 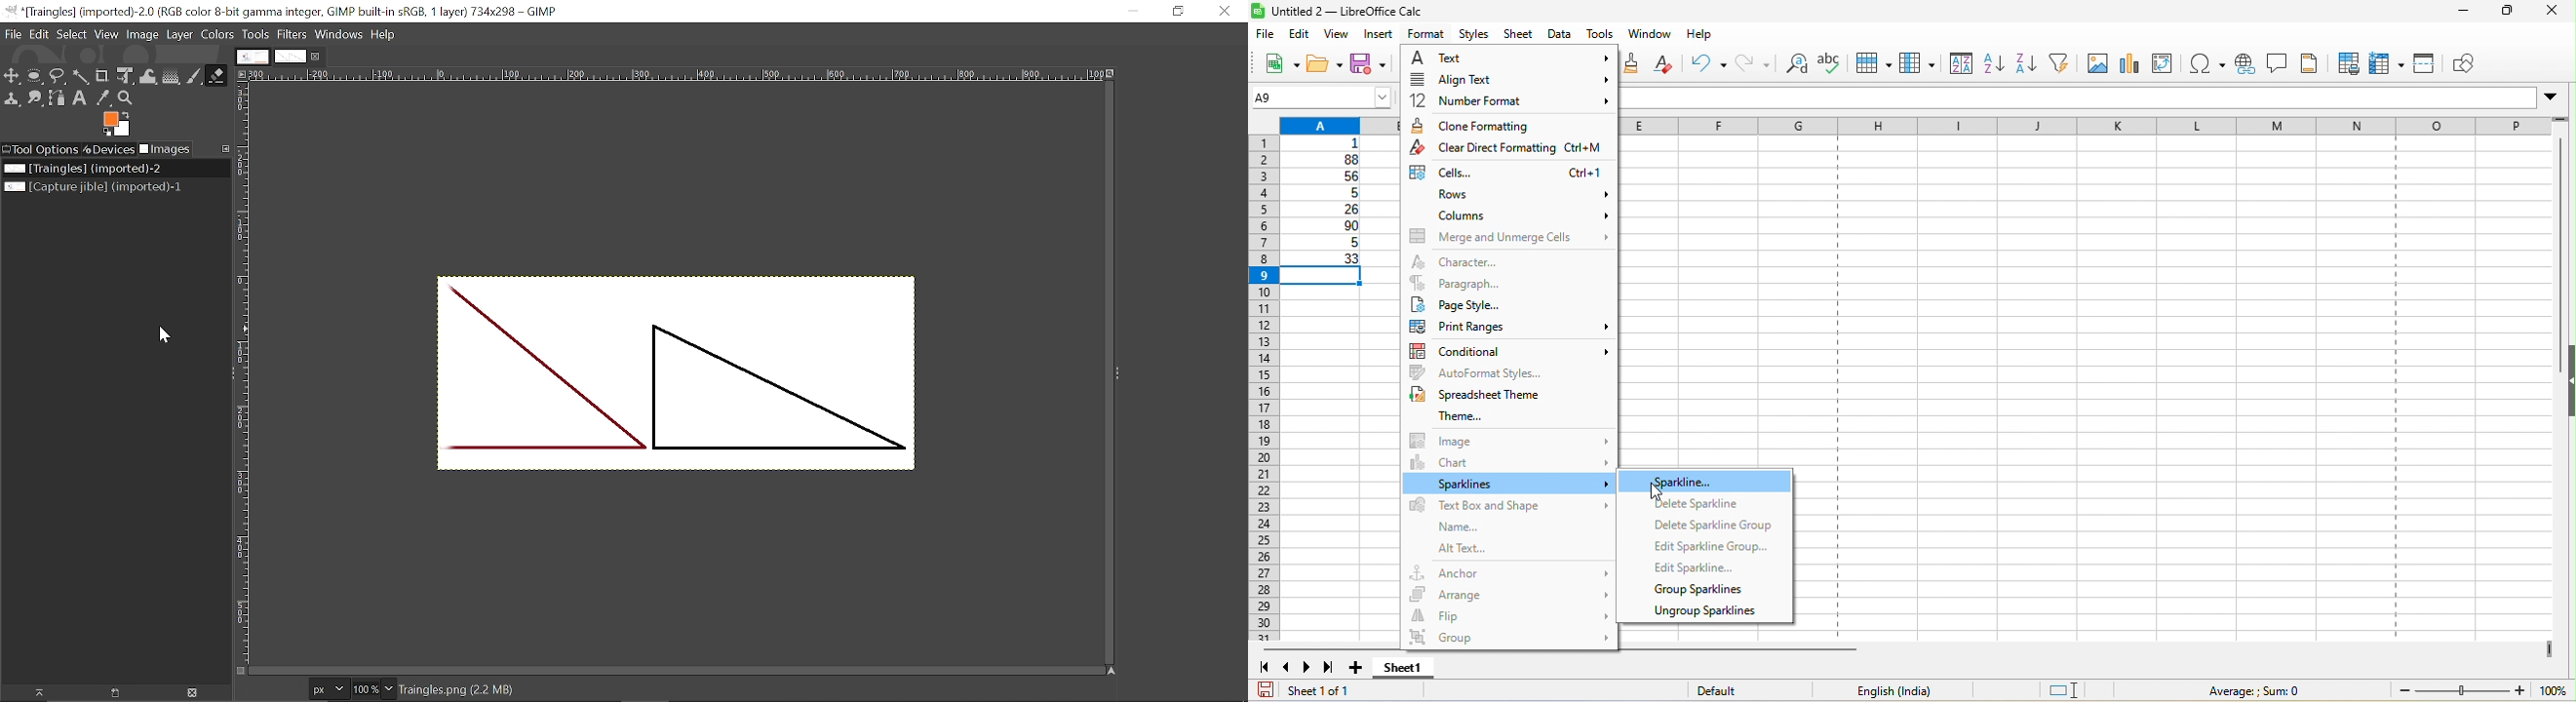 What do you see at coordinates (1520, 35) in the screenshot?
I see `sheet` at bounding box center [1520, 35].